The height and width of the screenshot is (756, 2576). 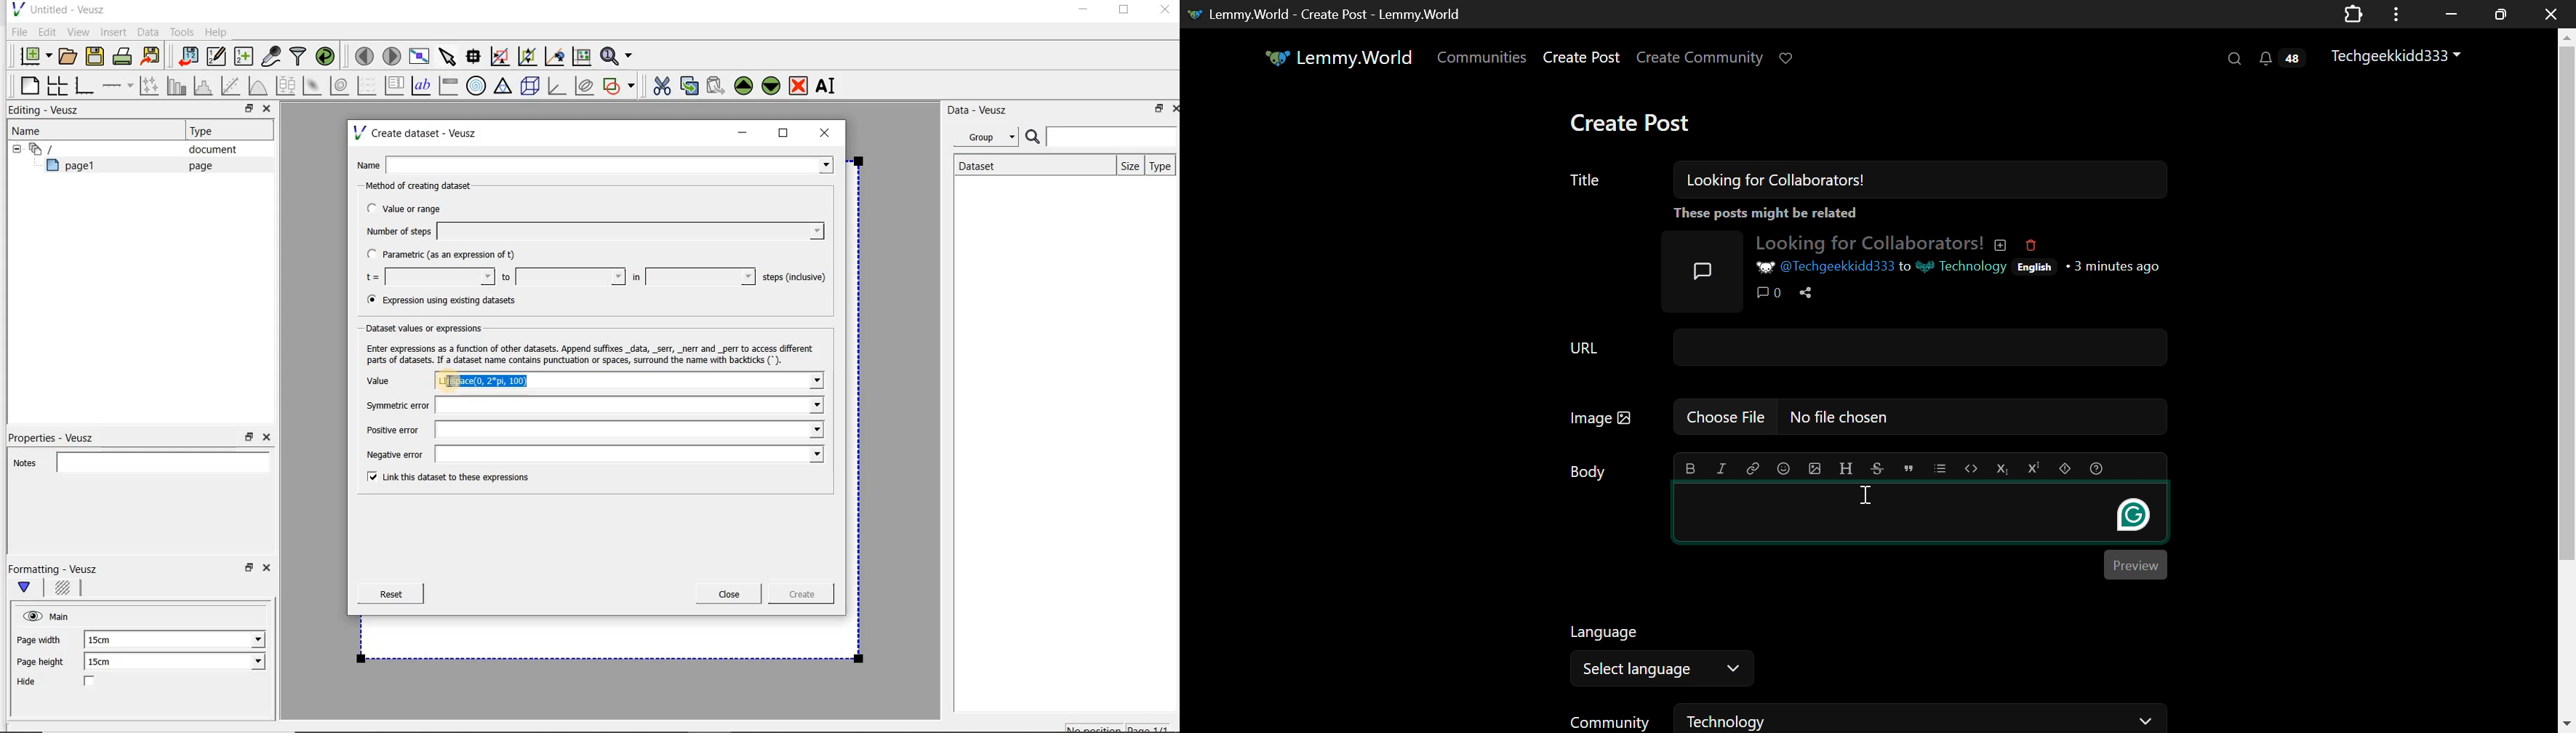 What do you see at coordinates (395, 86) in the screenshot?
I see `plot key` at bounding box center [395, 86].